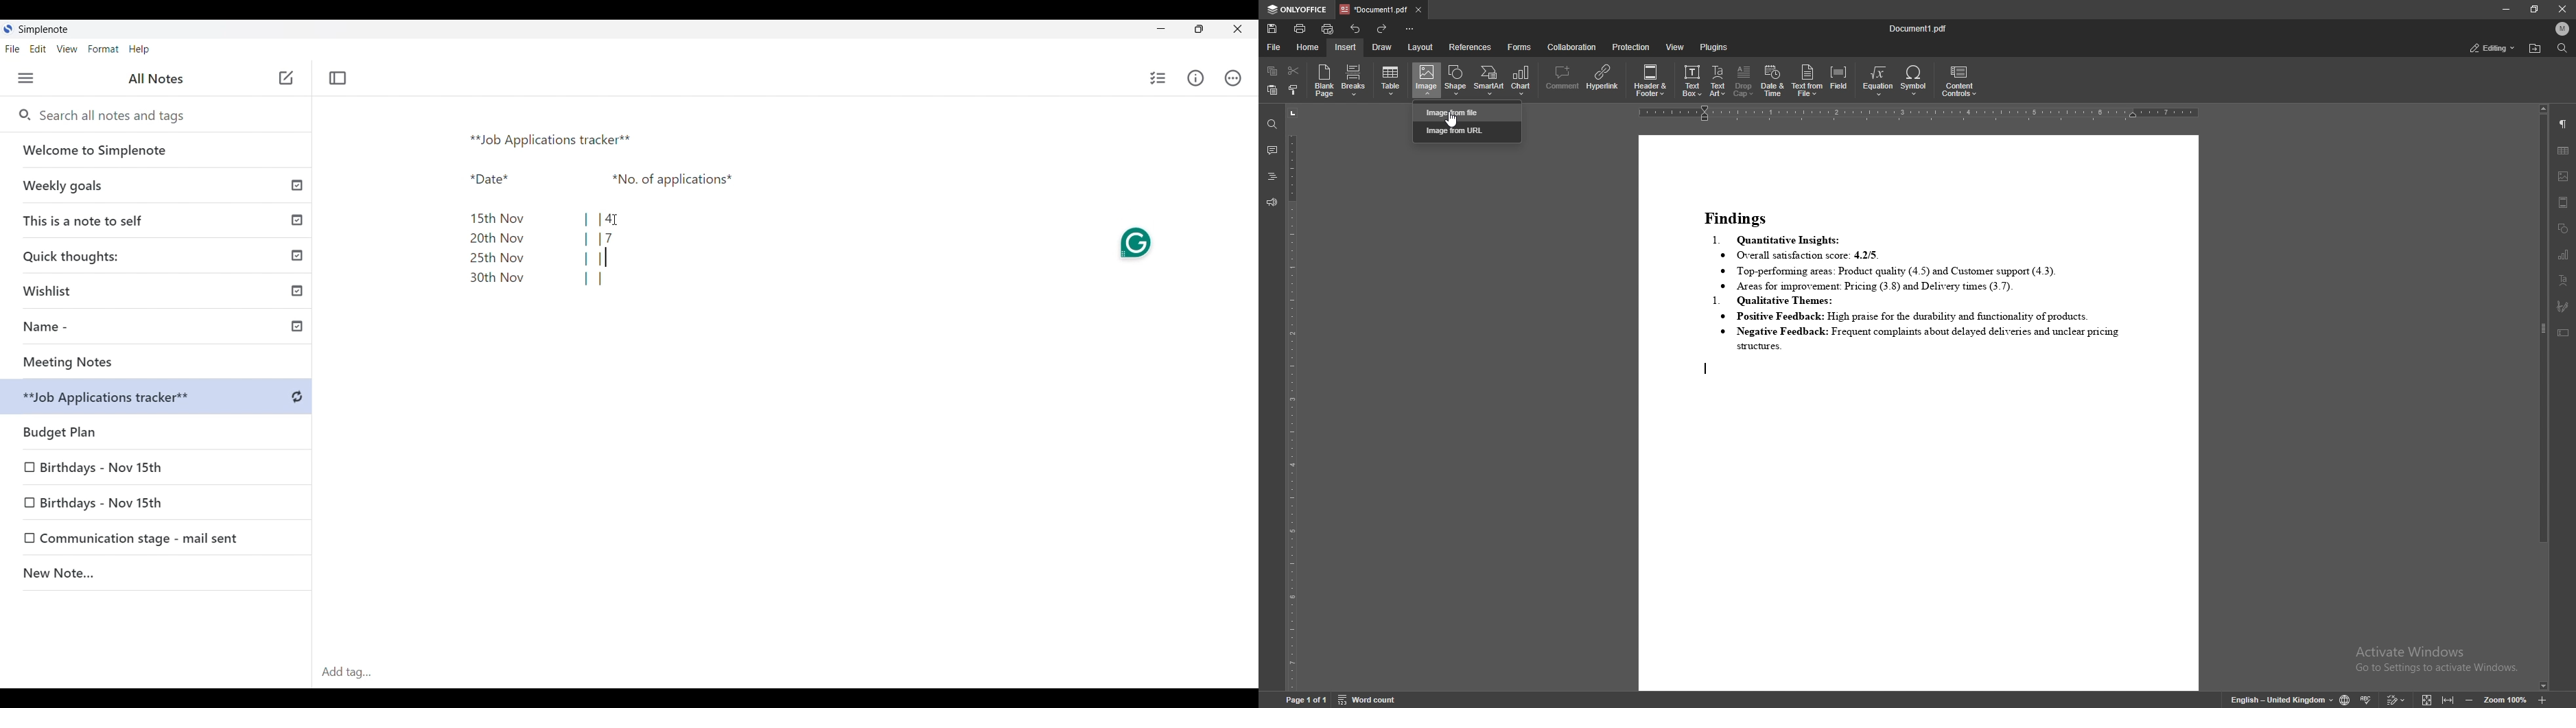  Describe the element at coordinates (1239, 29) in the screenshot. I see `Close interface` at that location.